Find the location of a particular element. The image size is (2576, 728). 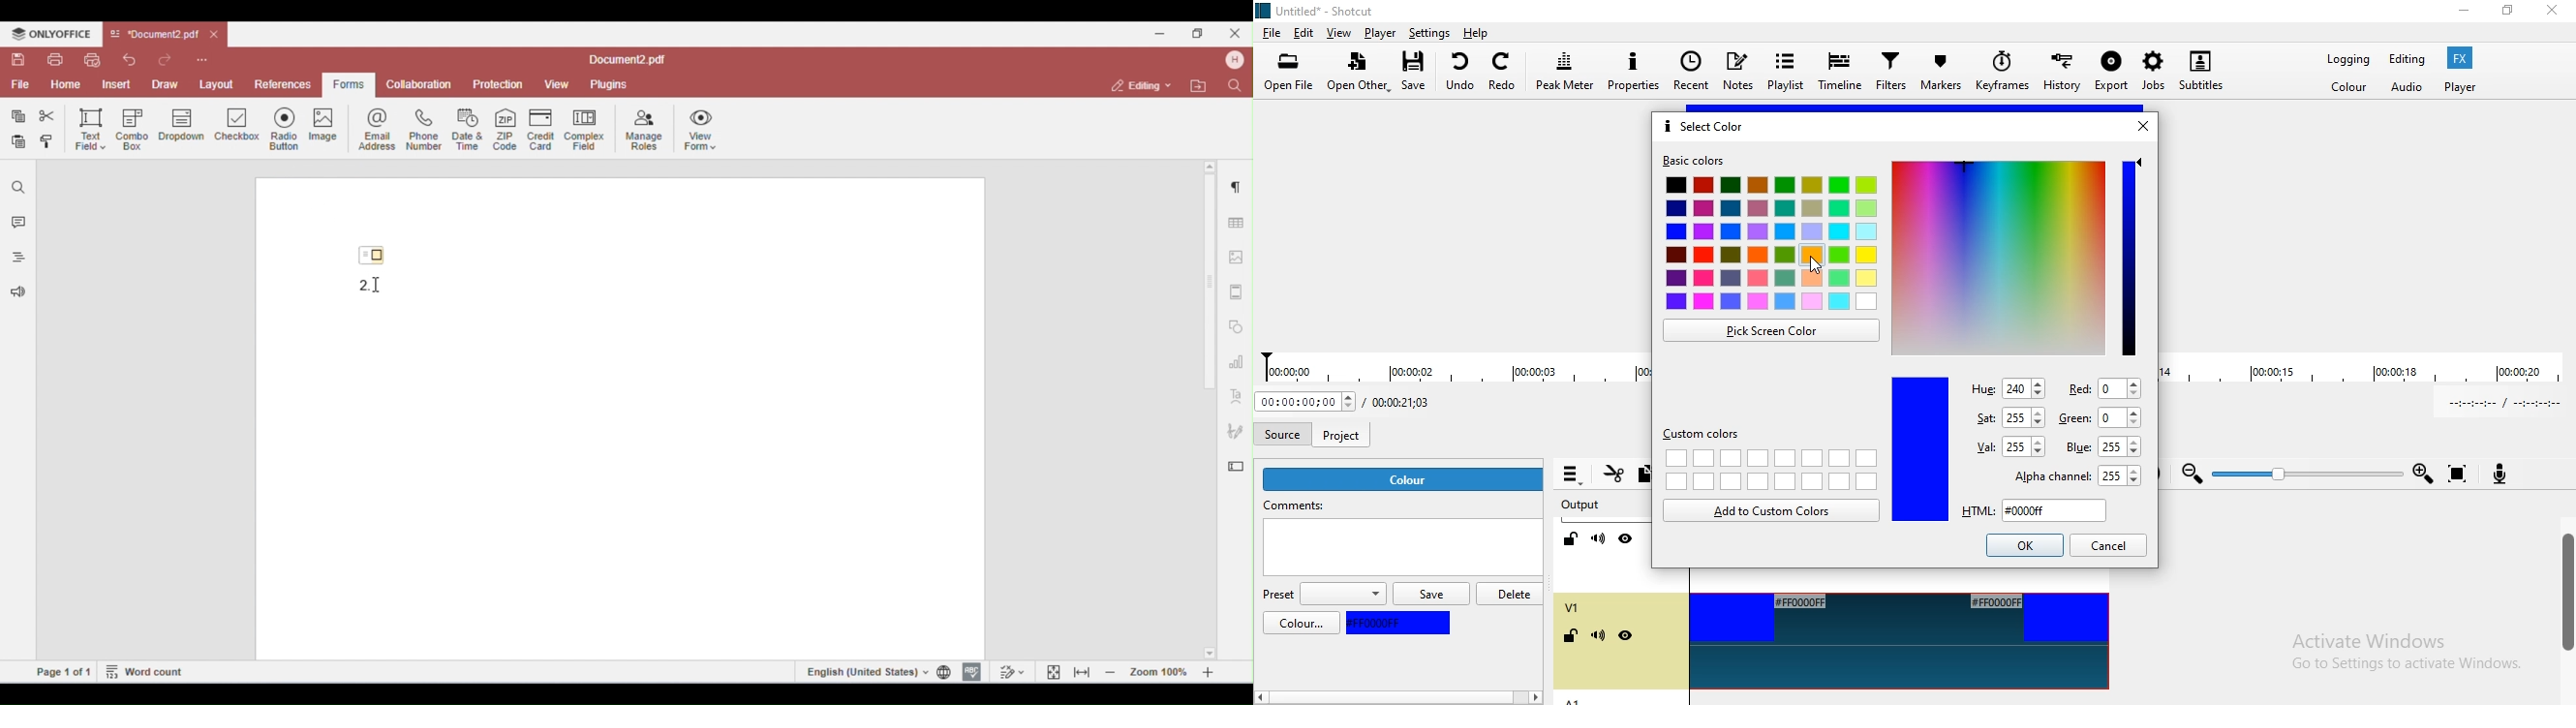

scroll bar is located at coordinates (1422, 698).